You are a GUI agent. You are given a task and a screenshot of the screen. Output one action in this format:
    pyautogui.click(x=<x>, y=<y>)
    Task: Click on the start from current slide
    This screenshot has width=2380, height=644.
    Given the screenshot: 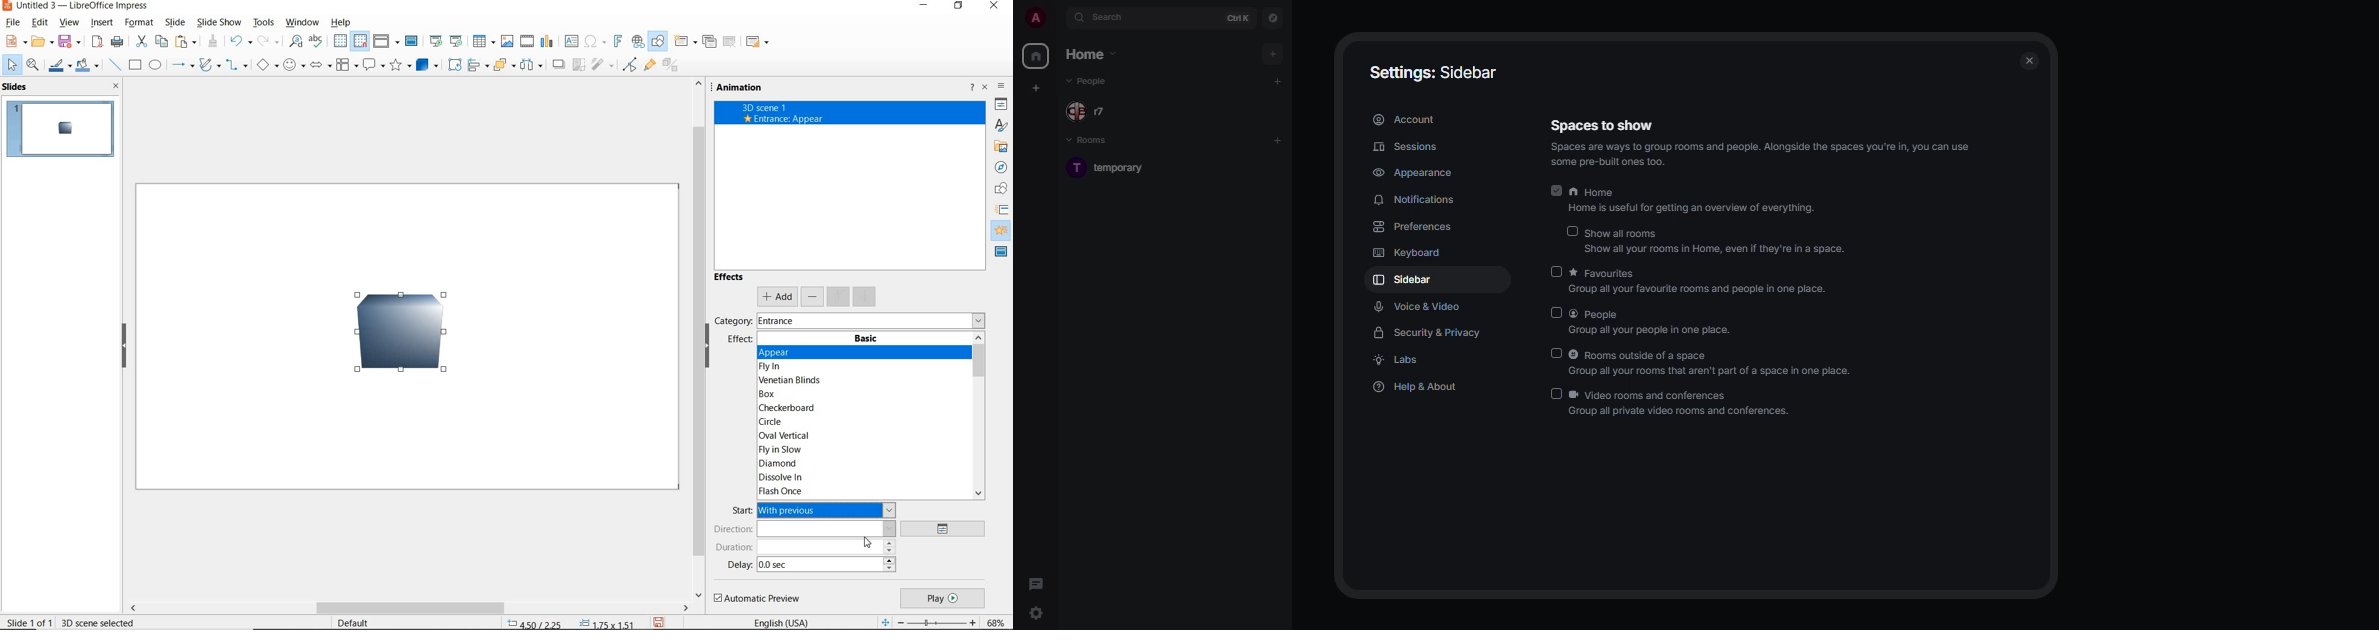 What is the action you would take?
    pyautogui.click(x=456, y=41)
    